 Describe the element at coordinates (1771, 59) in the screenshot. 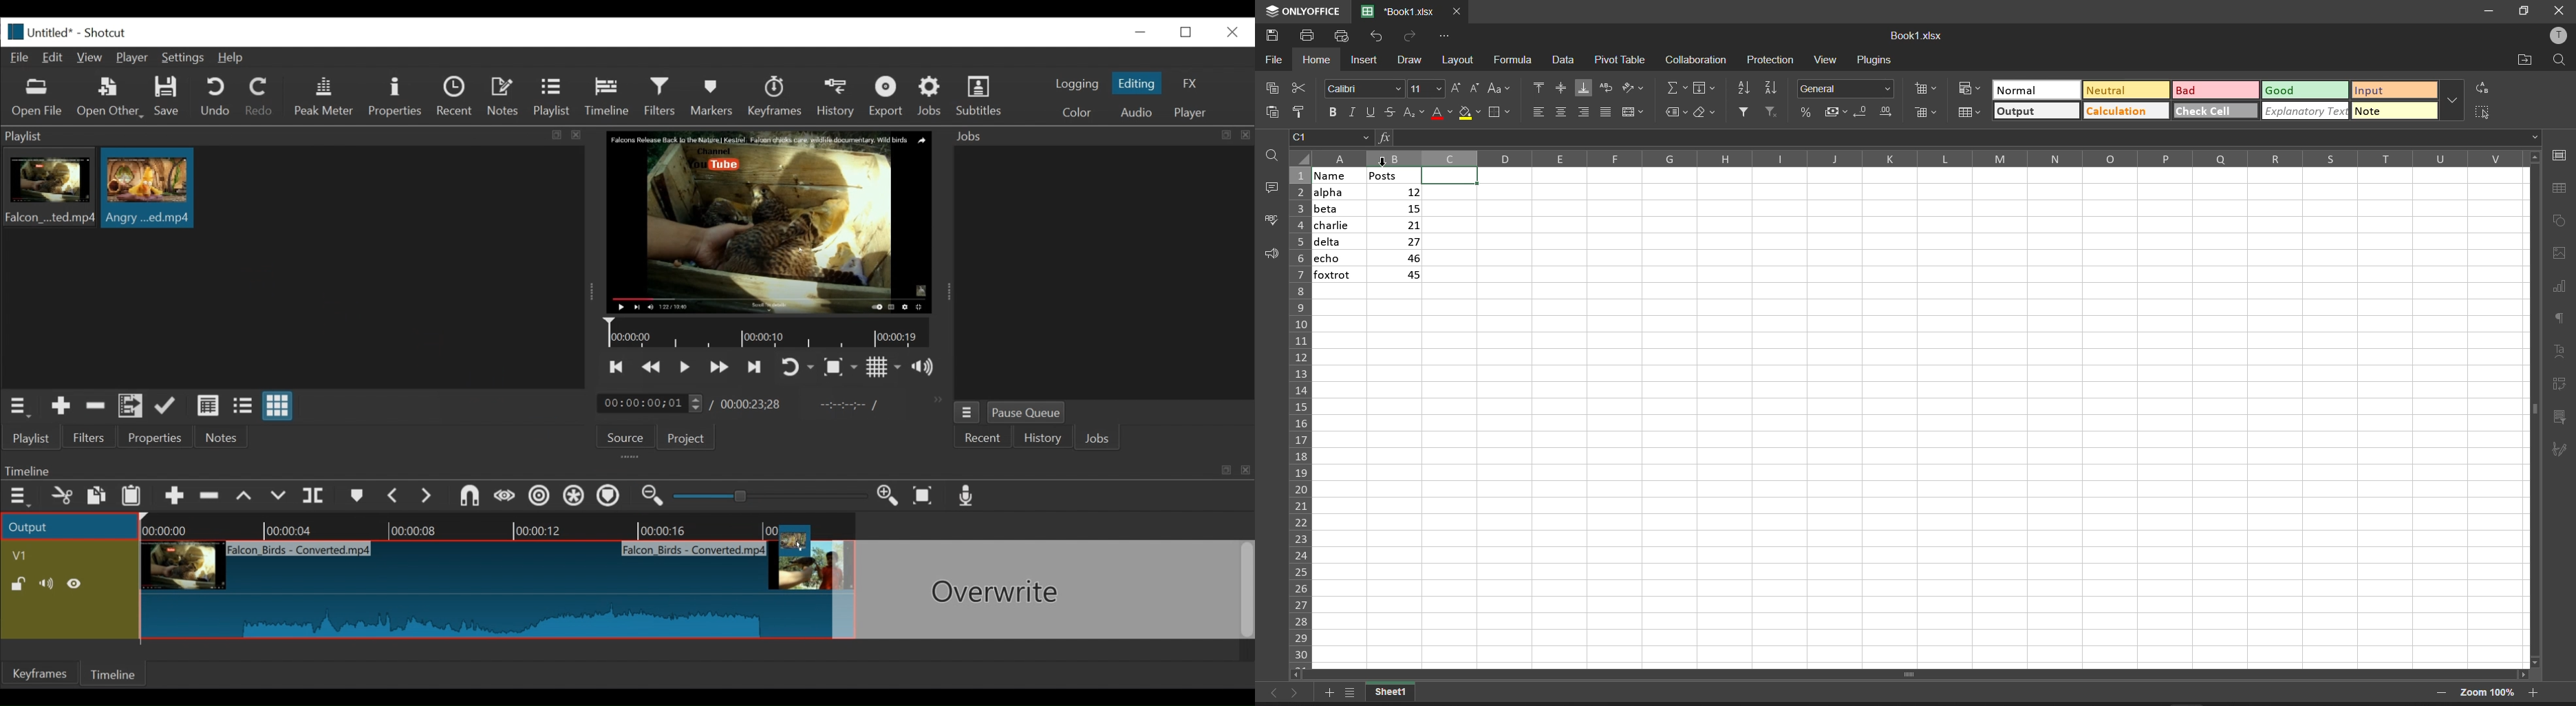

I see `protection` at that location.